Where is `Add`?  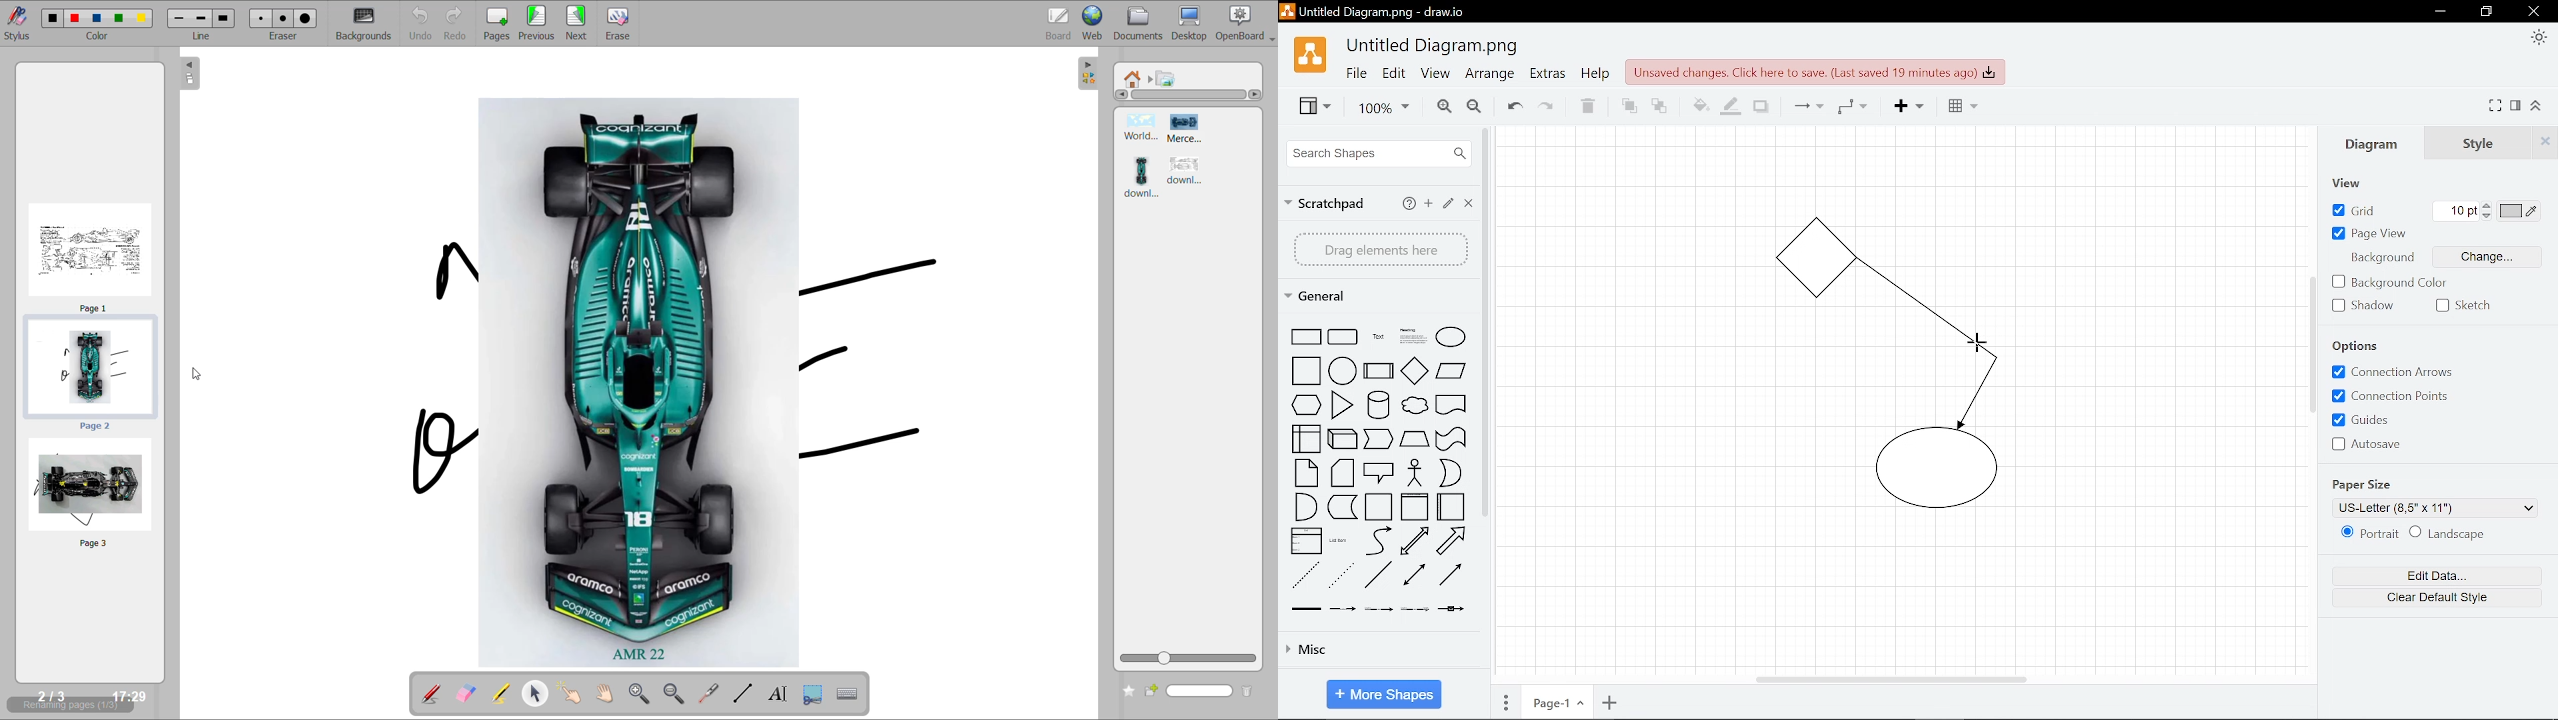 Add is located at coordinates (1905, 108).